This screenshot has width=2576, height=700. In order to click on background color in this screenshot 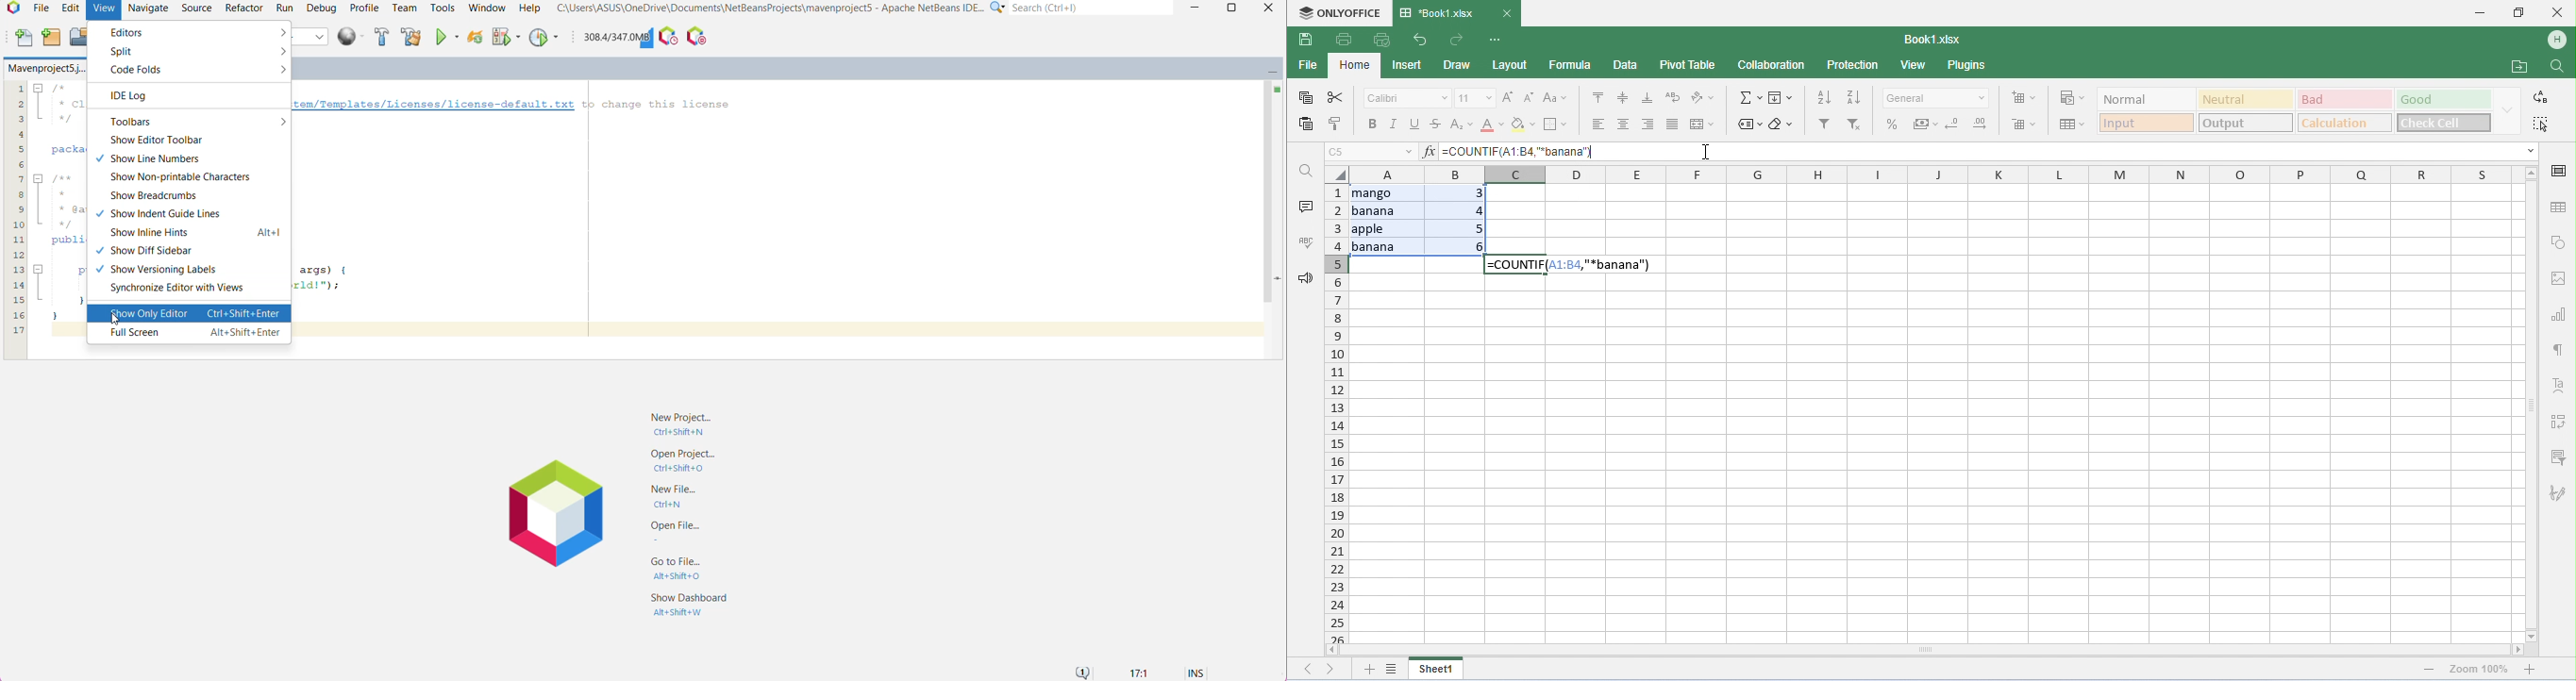, I will do `click(1521, 125)`.